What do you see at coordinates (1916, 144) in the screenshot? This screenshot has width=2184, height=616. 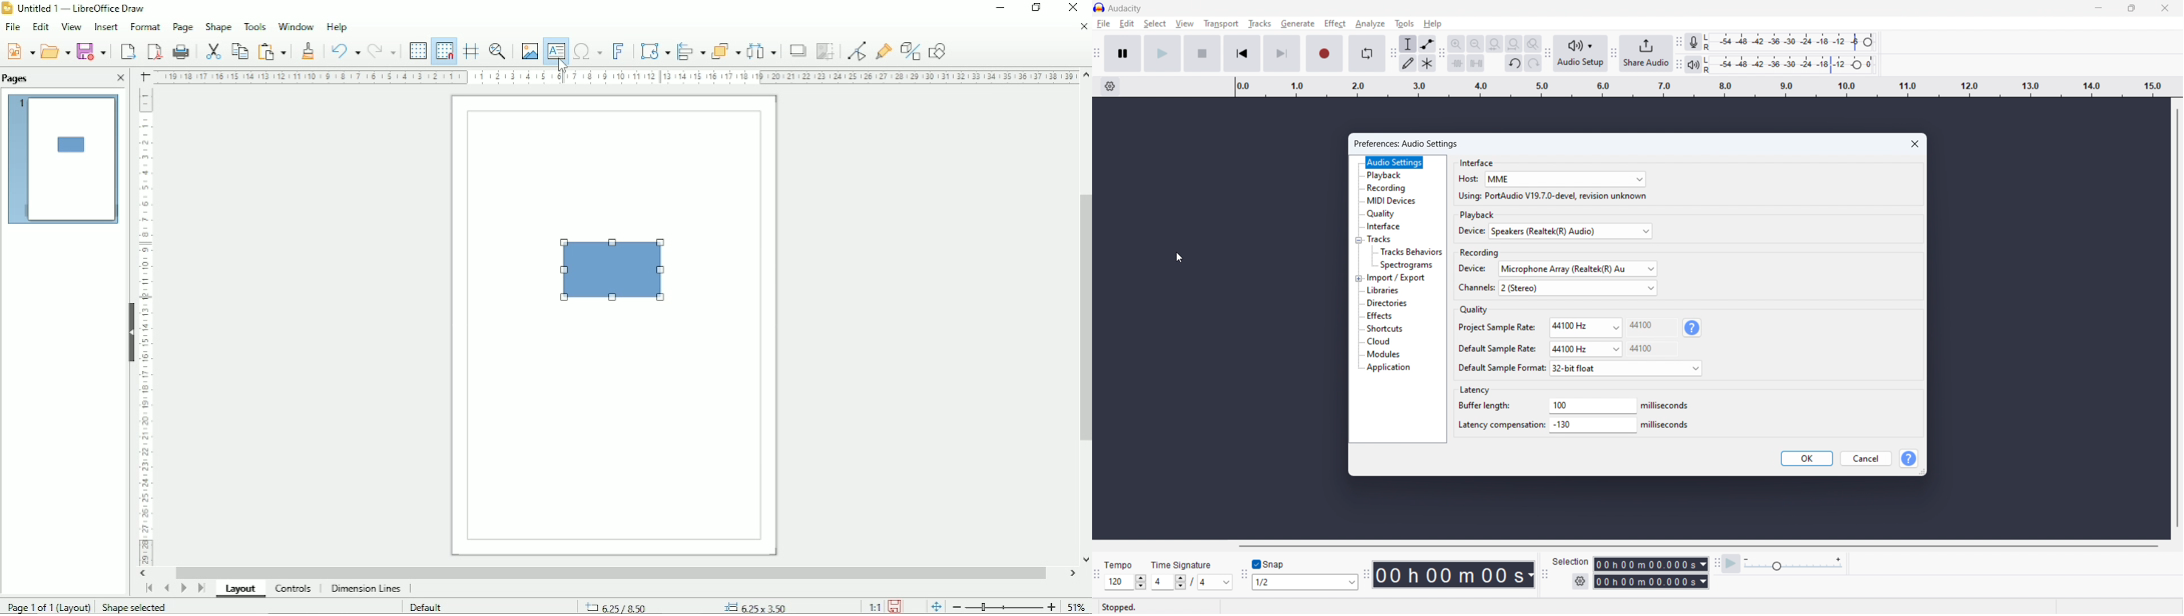 I see `close` at bounding box center [1916, 144].